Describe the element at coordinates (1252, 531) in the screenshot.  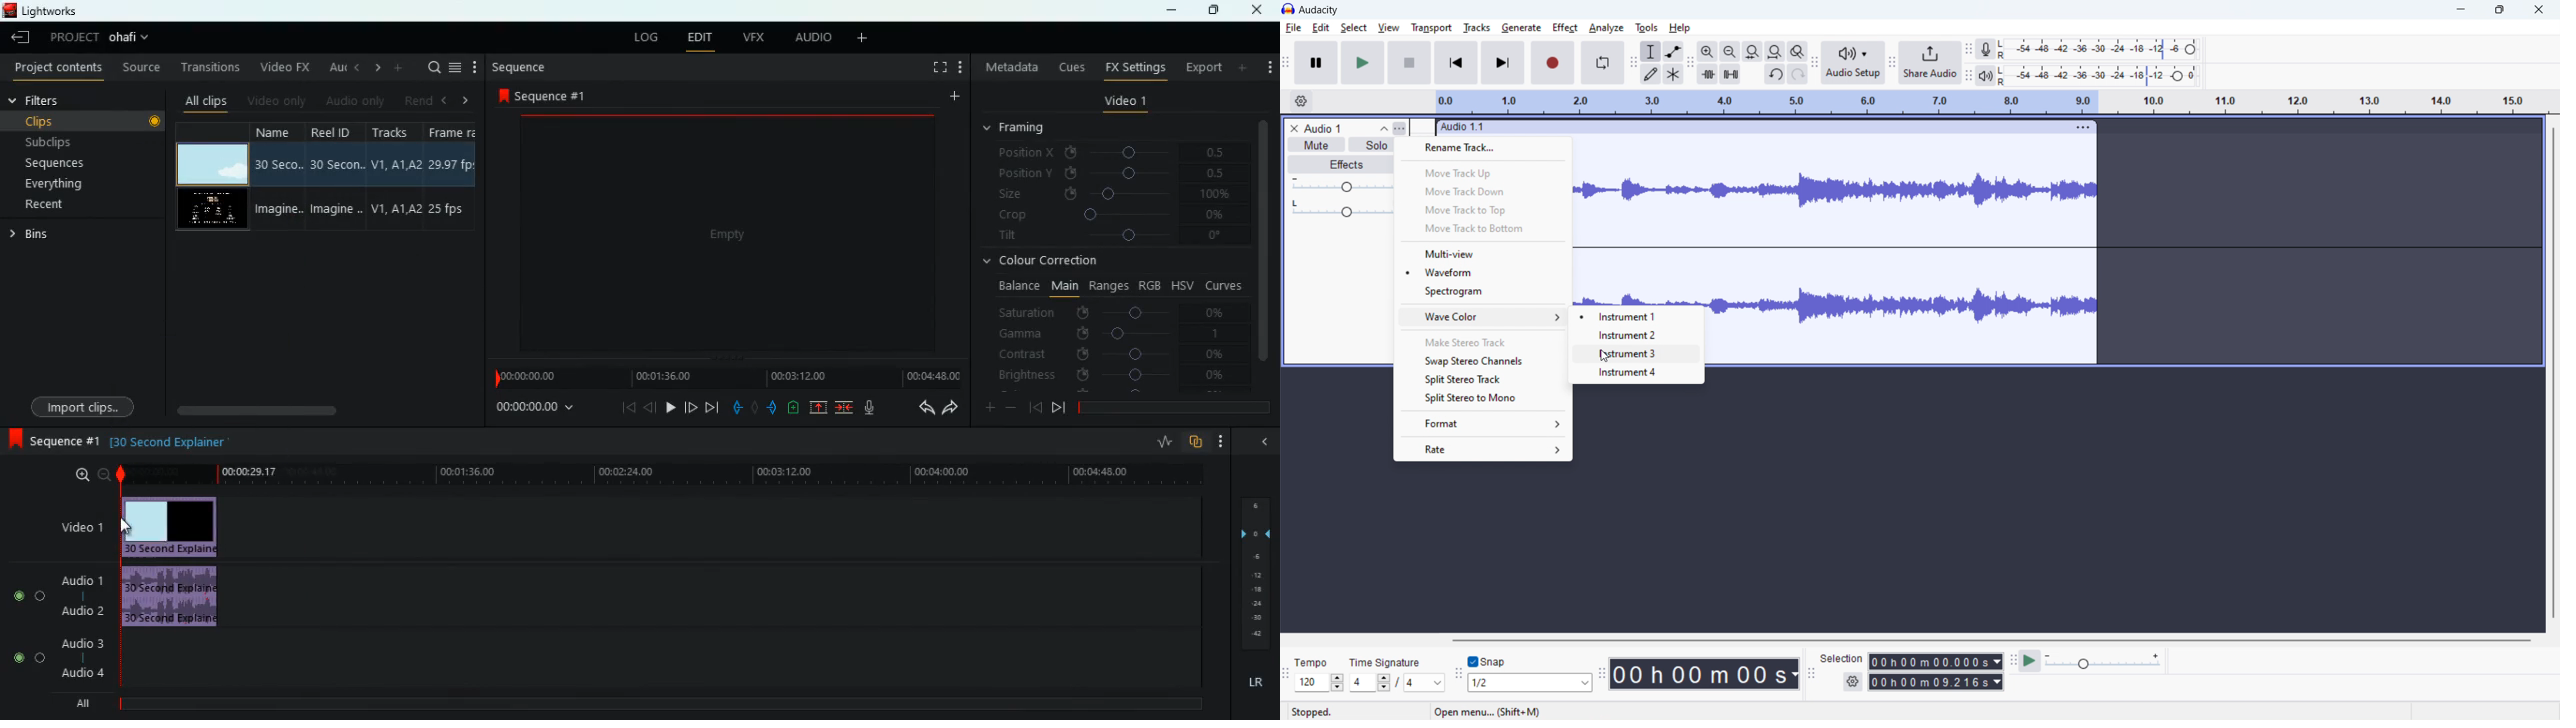
I see `0 (layer)` at that location.